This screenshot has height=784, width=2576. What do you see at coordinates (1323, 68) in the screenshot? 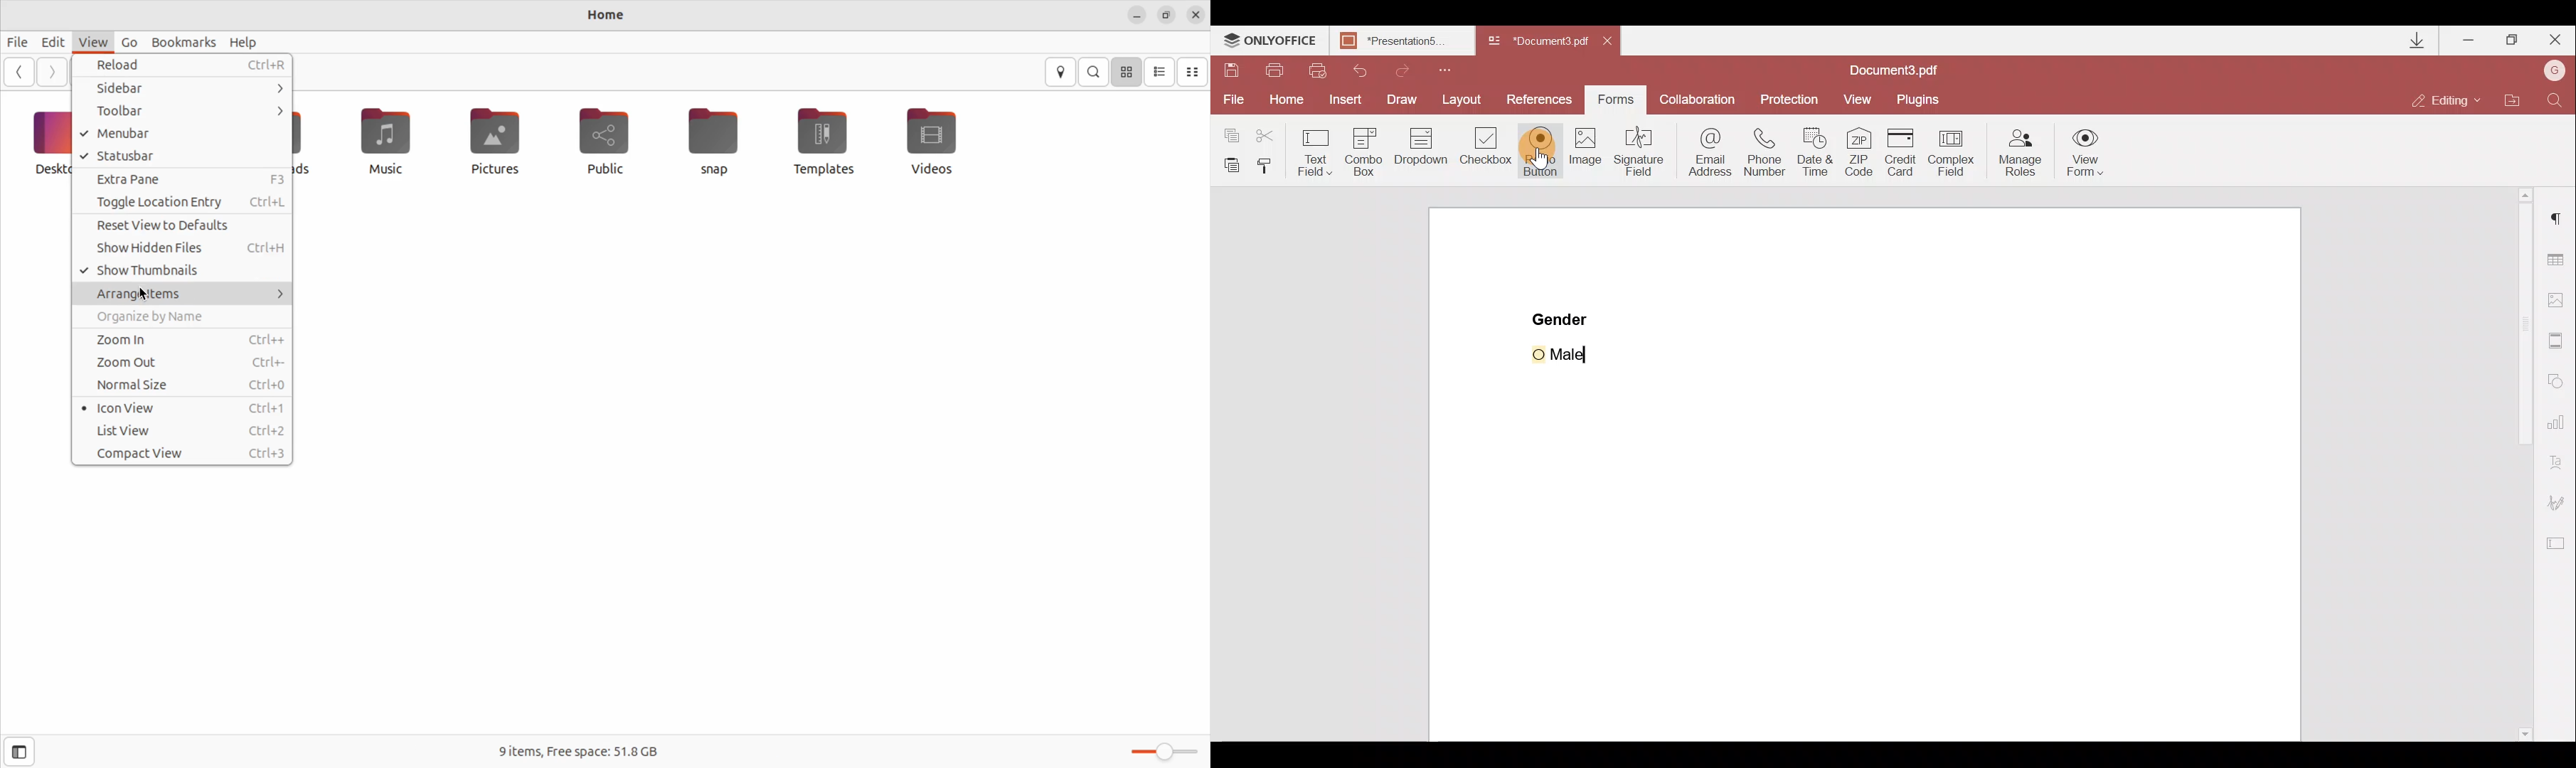
I see `Quick print` at bounding box center [1323, 68].